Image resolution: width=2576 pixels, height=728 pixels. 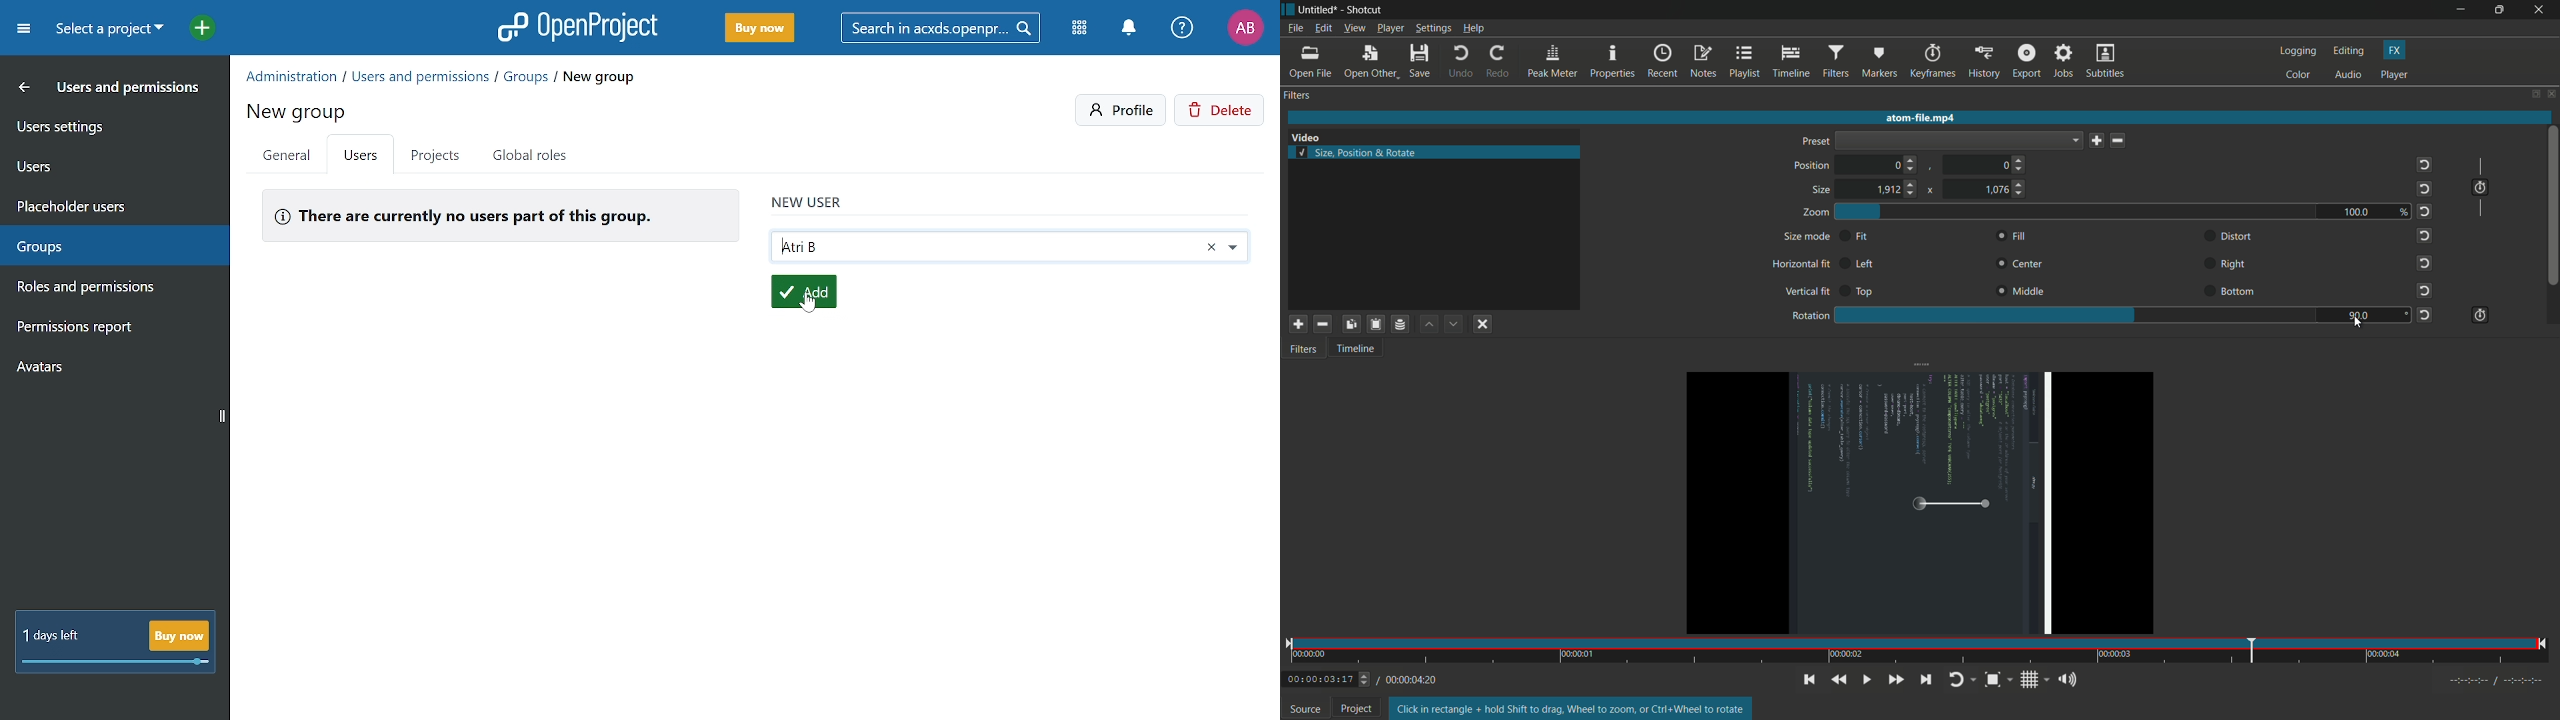 What do you see at coordinates (1429, 325) in the screenshot?
I see `move filter up` at bounding box center [1429, 325].